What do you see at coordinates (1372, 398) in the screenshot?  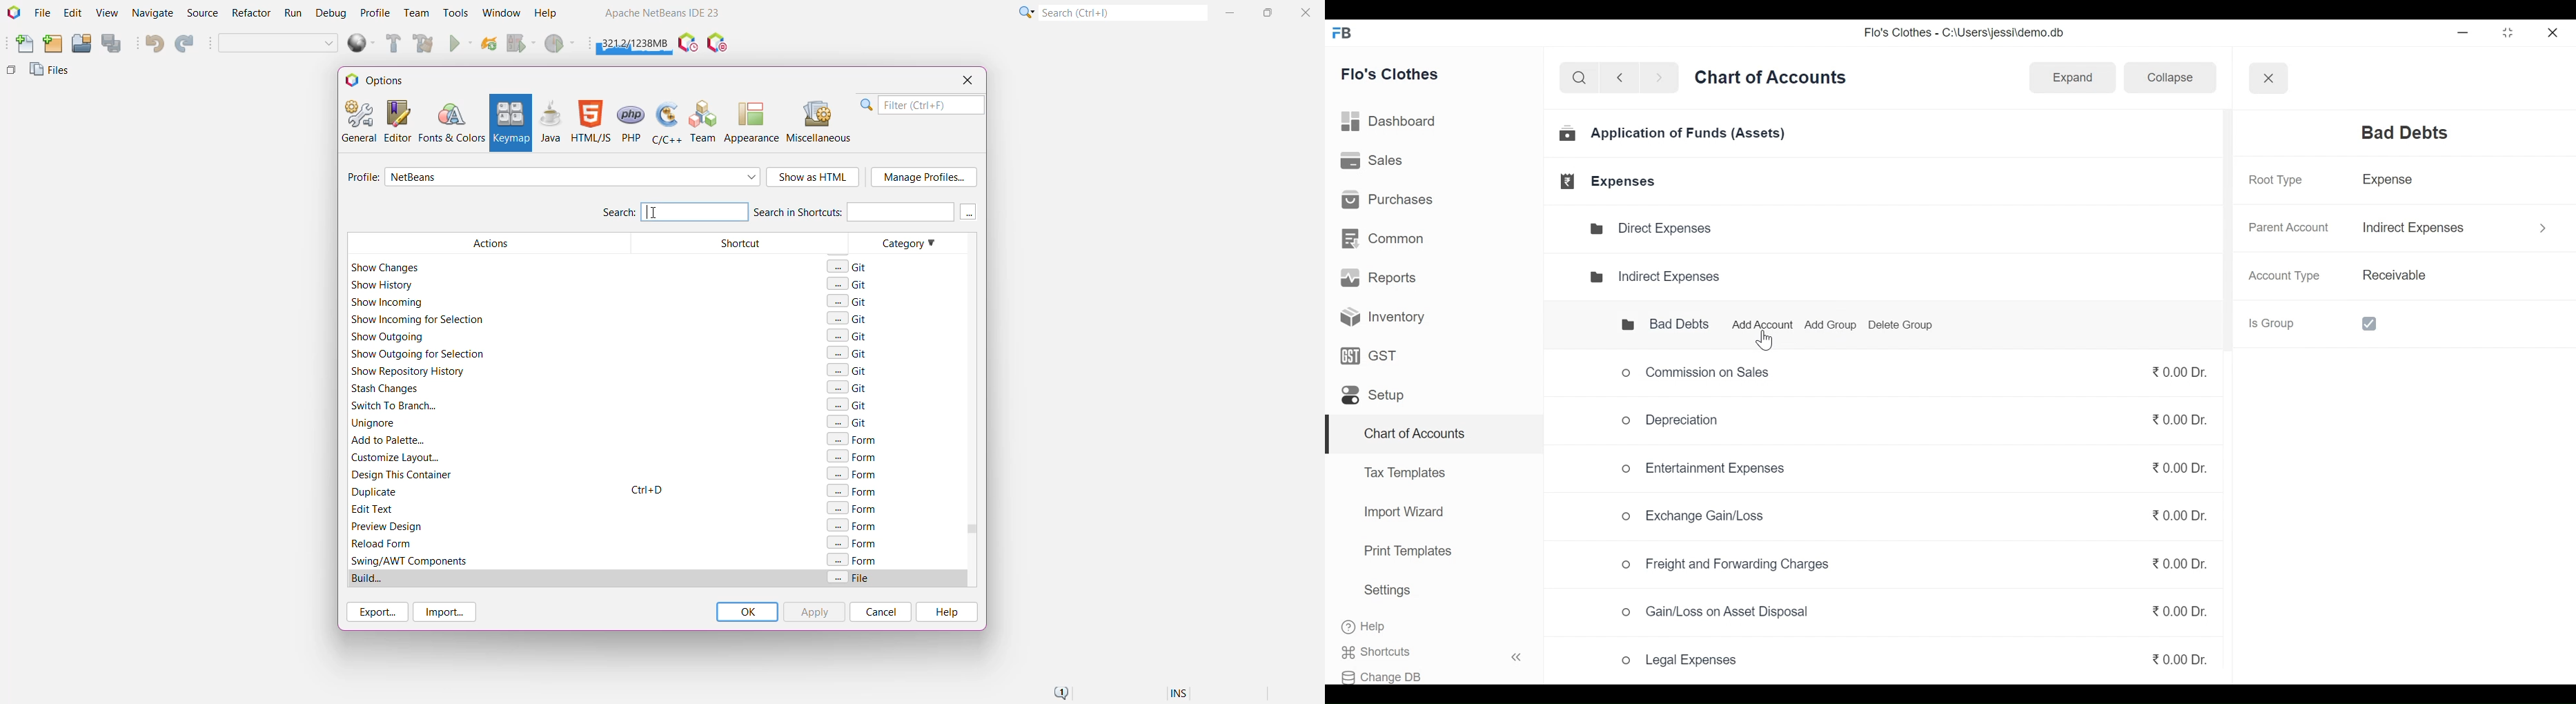 I see `Setup` at bounding box center [1372, 398].